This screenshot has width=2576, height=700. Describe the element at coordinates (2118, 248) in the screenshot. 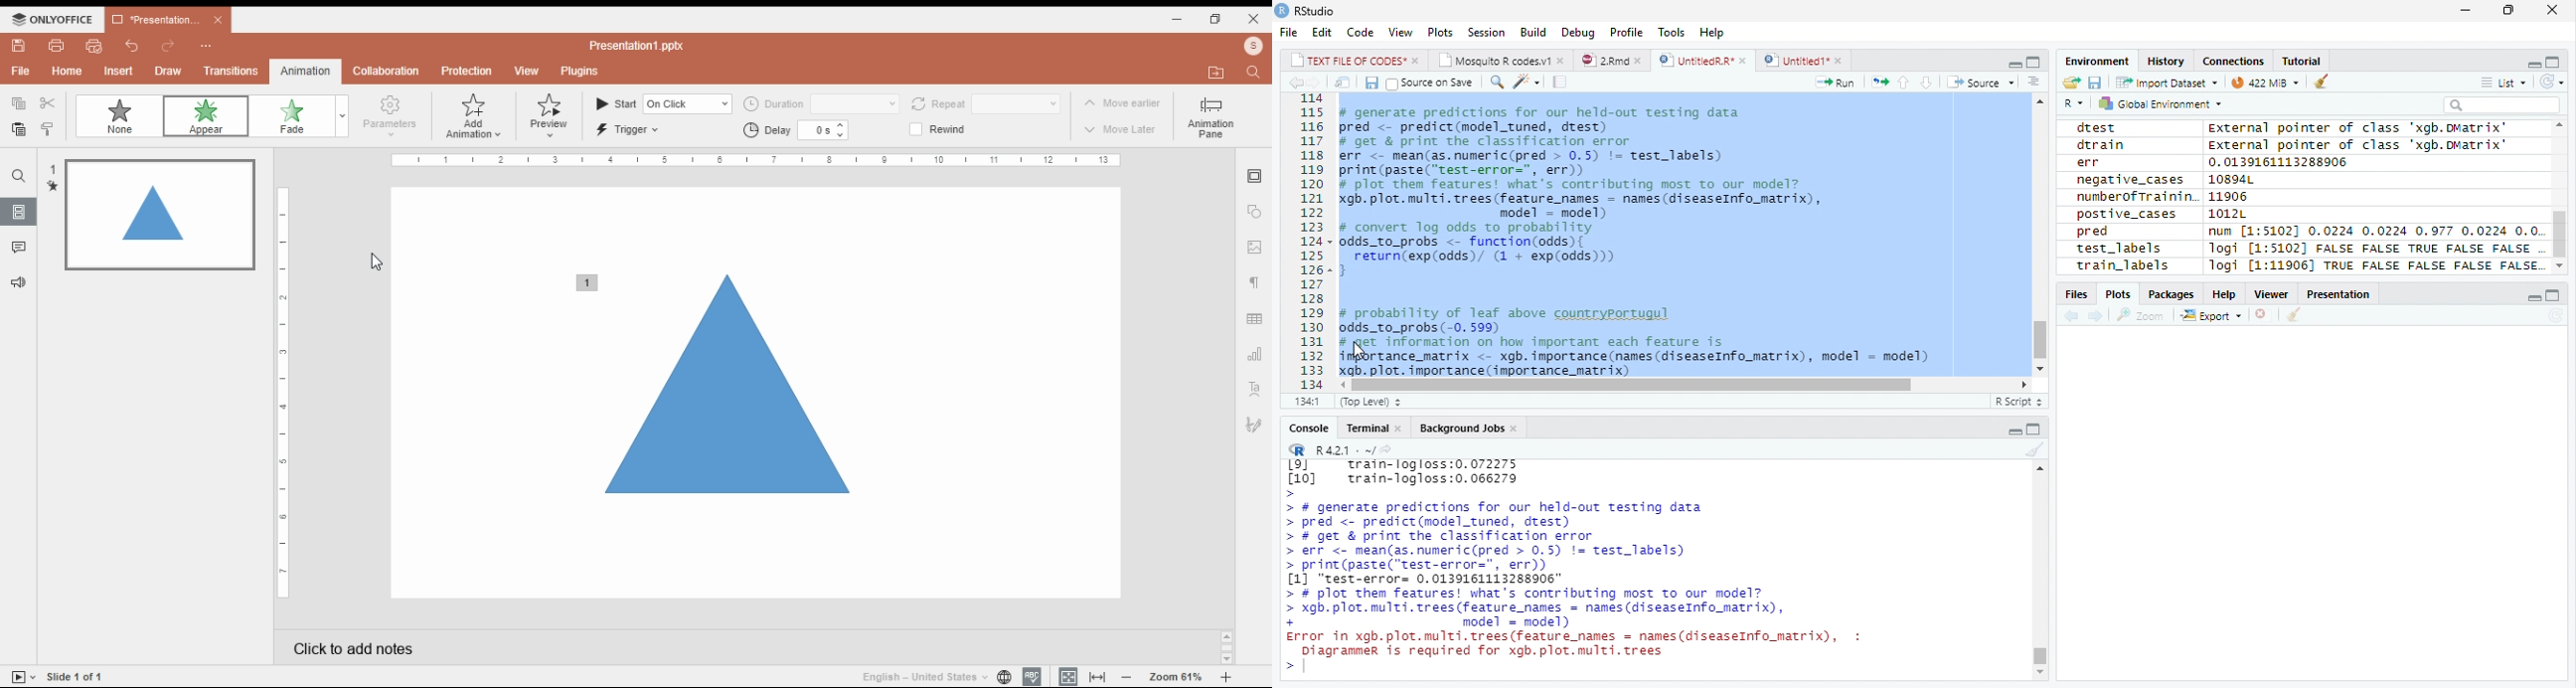

I see `test_labels` at that location.